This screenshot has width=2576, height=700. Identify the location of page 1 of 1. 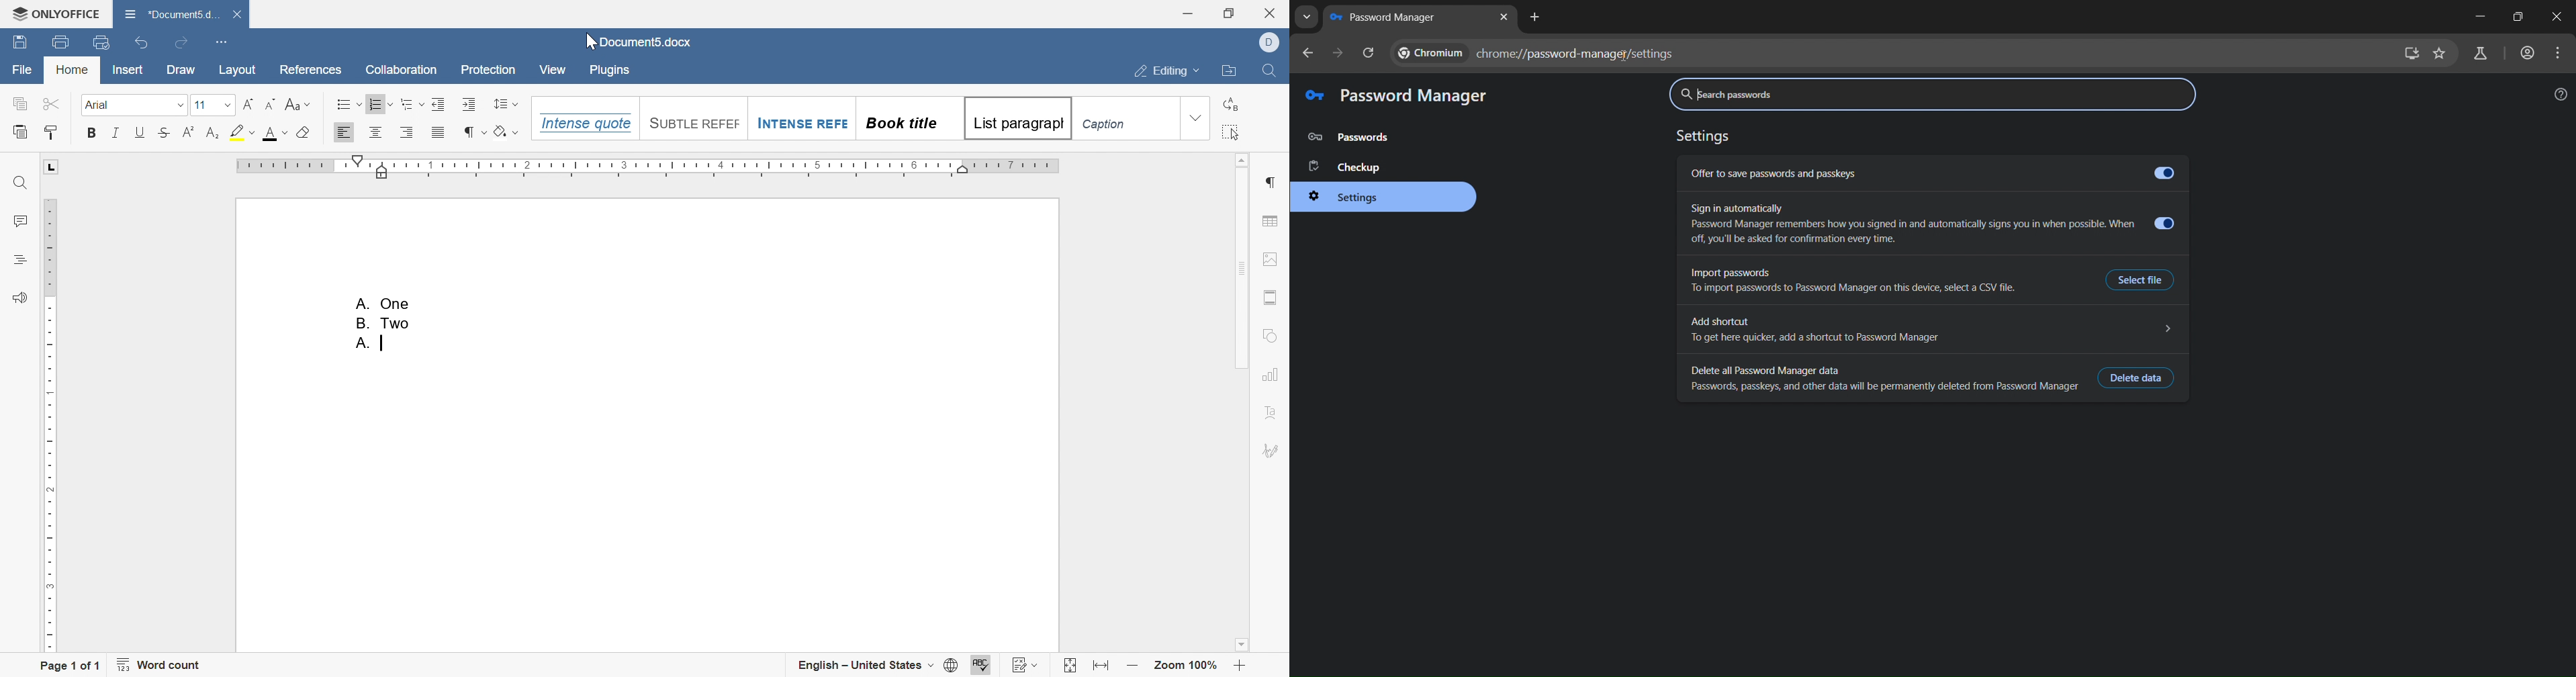
(71, 664).